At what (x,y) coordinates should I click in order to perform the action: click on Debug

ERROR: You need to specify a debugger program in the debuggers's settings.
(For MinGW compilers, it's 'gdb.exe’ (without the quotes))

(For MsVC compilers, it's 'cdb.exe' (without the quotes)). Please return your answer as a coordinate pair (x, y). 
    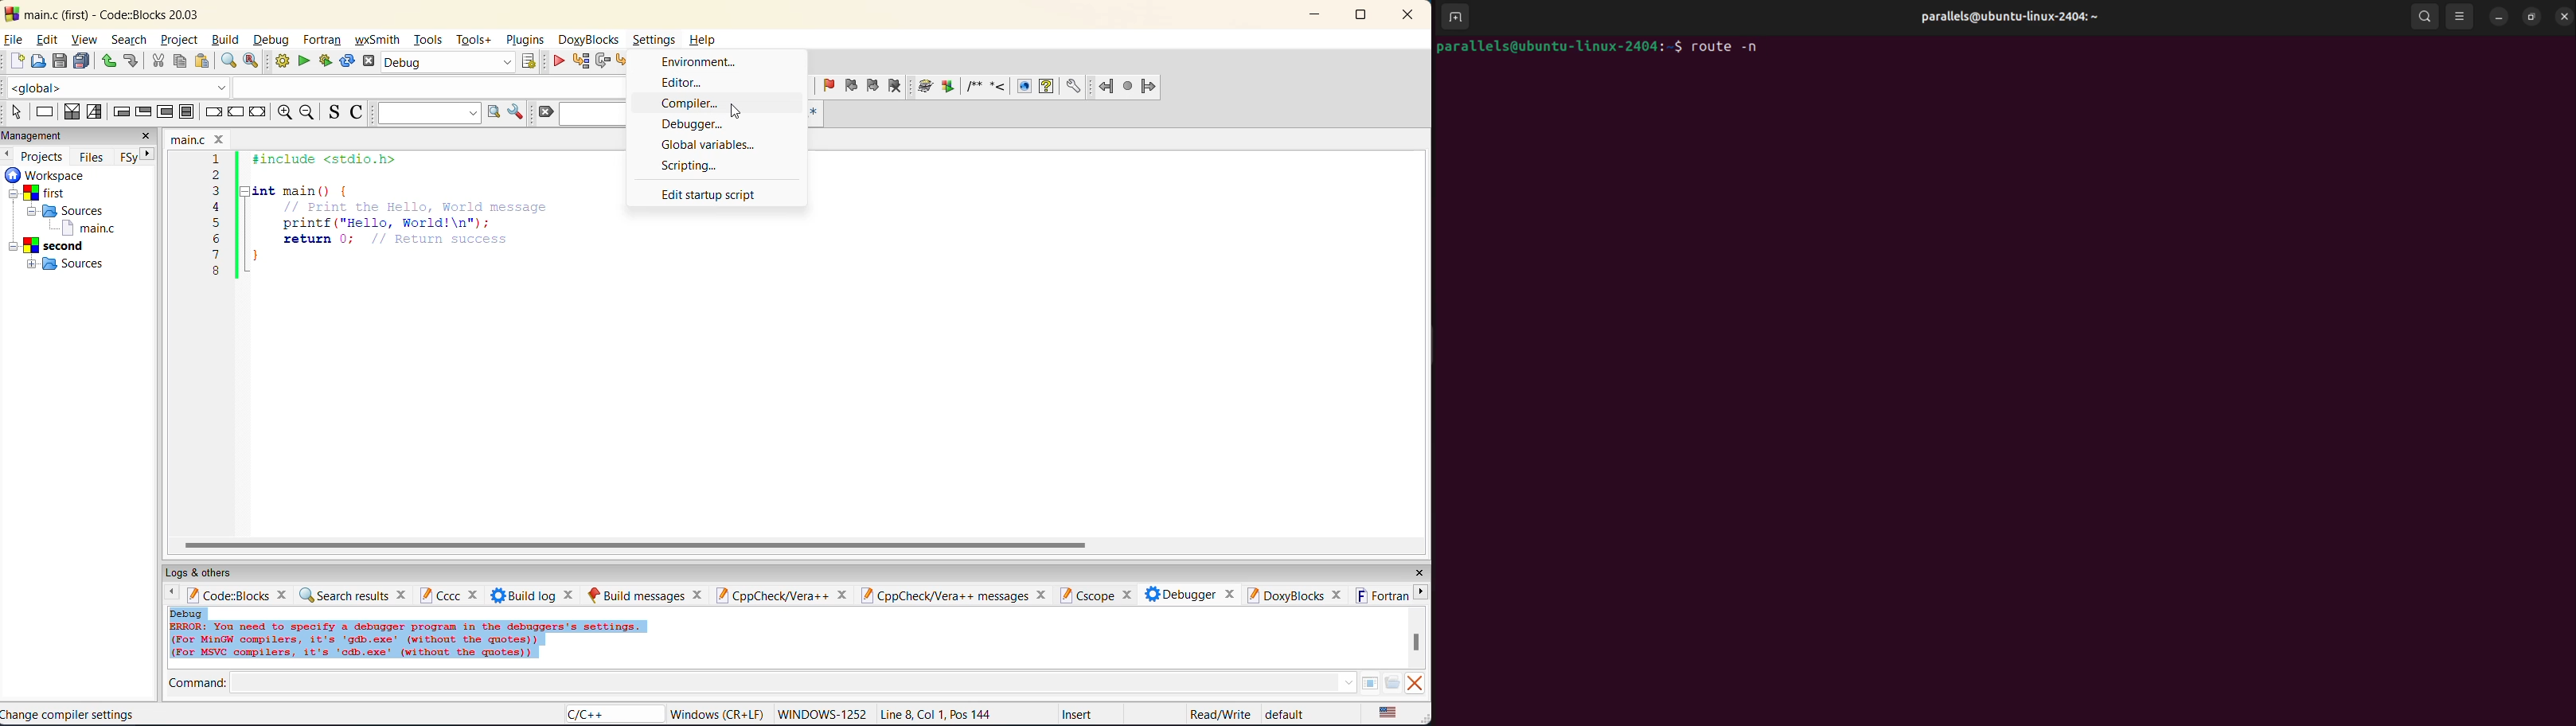
    Looking at the image, I should click on (411, 636).